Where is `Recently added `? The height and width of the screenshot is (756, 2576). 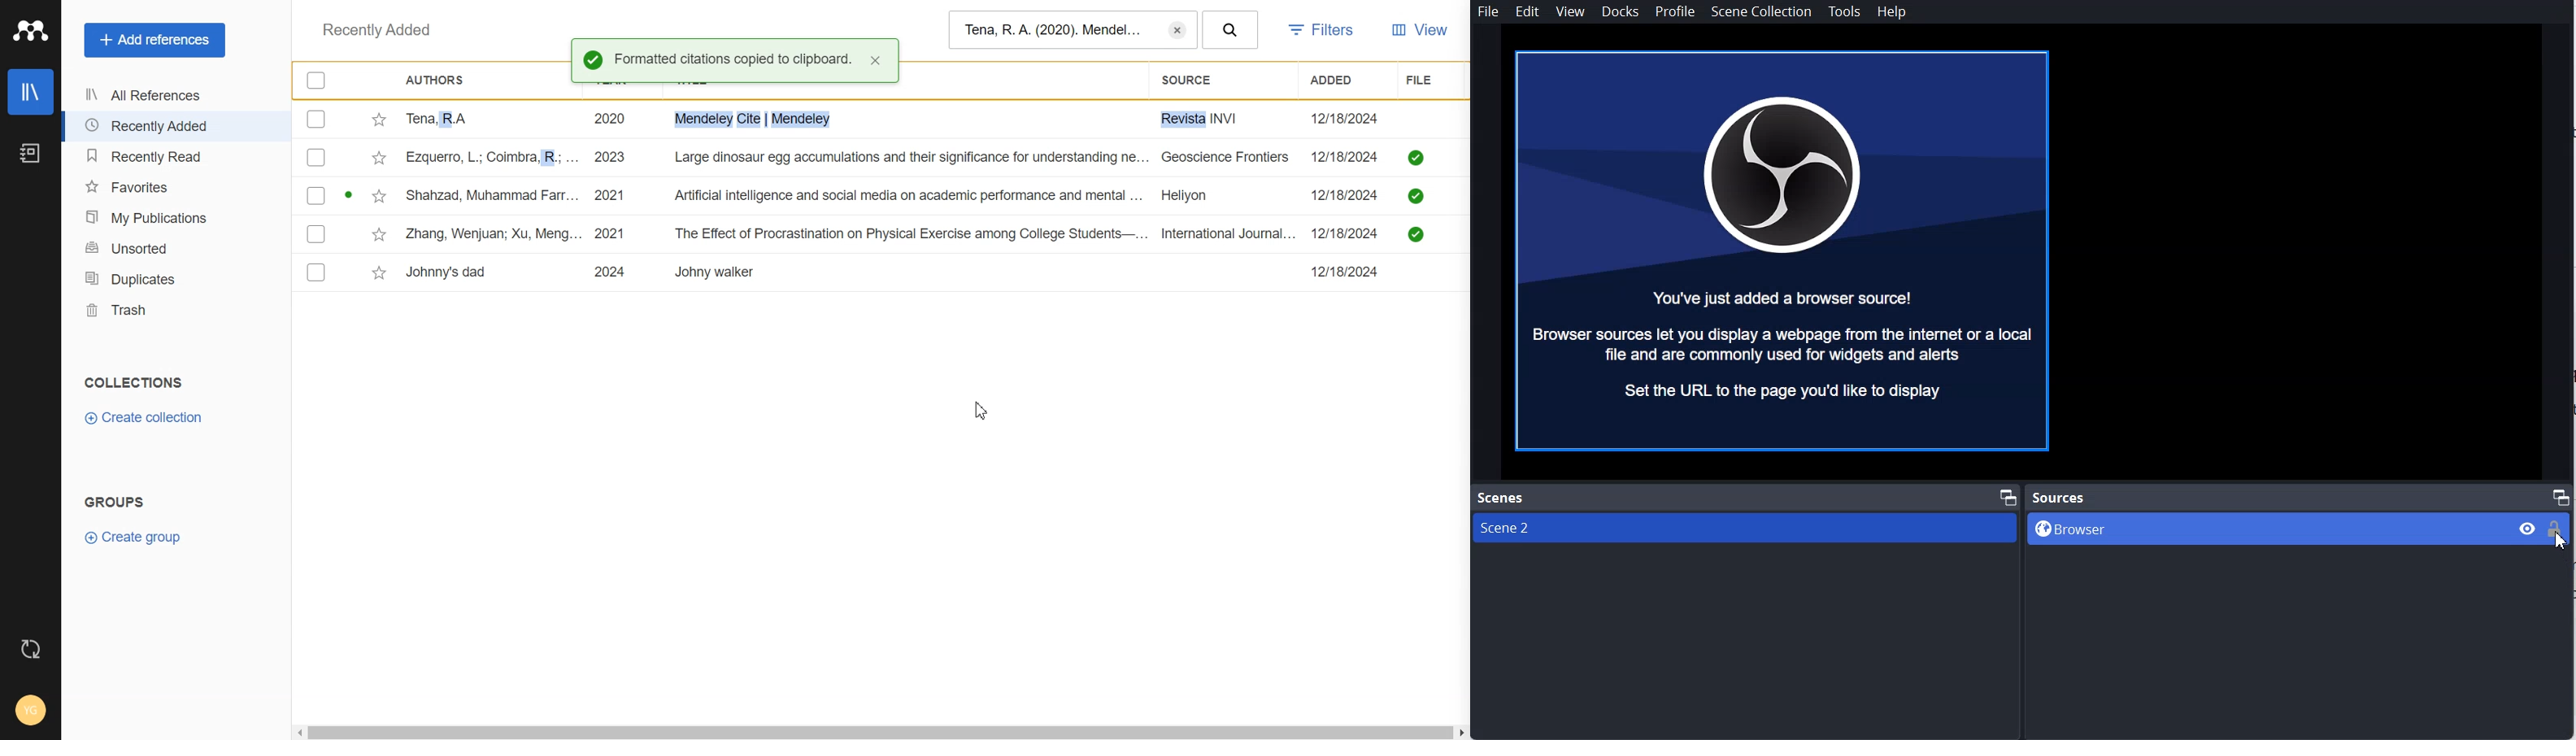 Recently added  is located at coordinates (378, 31).